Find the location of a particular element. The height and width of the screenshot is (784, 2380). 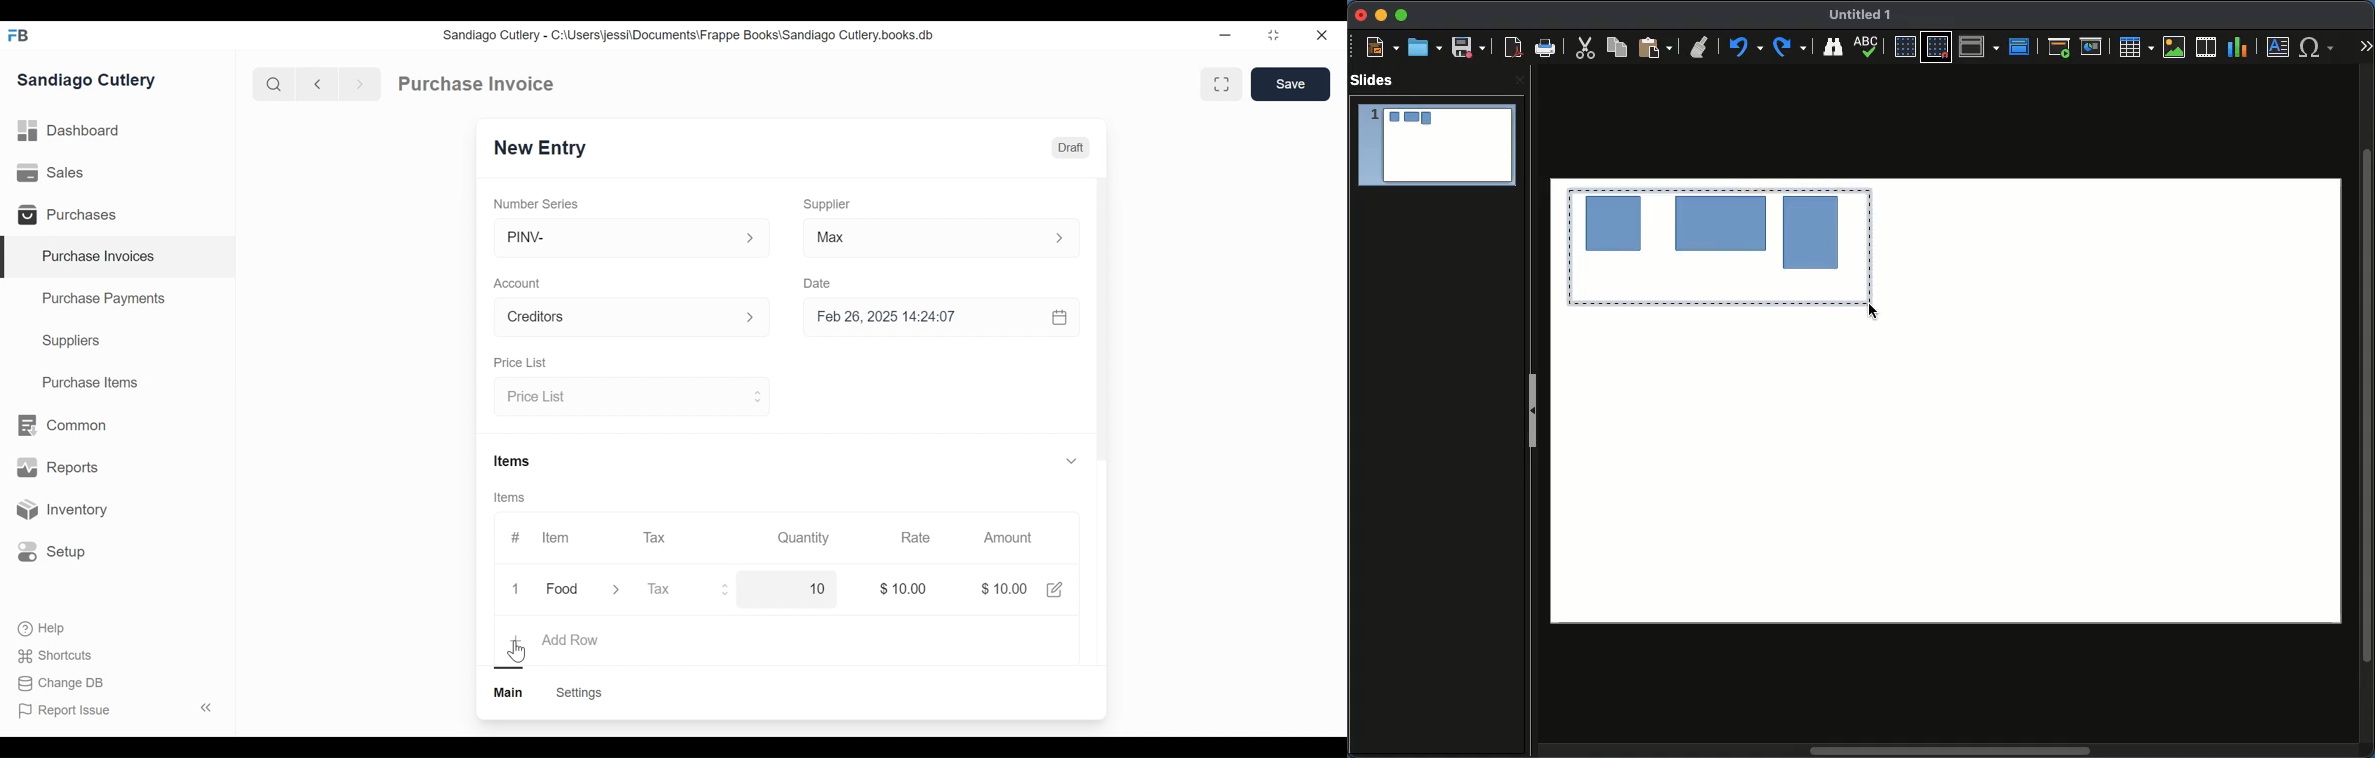

Close is located at coordinates (1361, 16).